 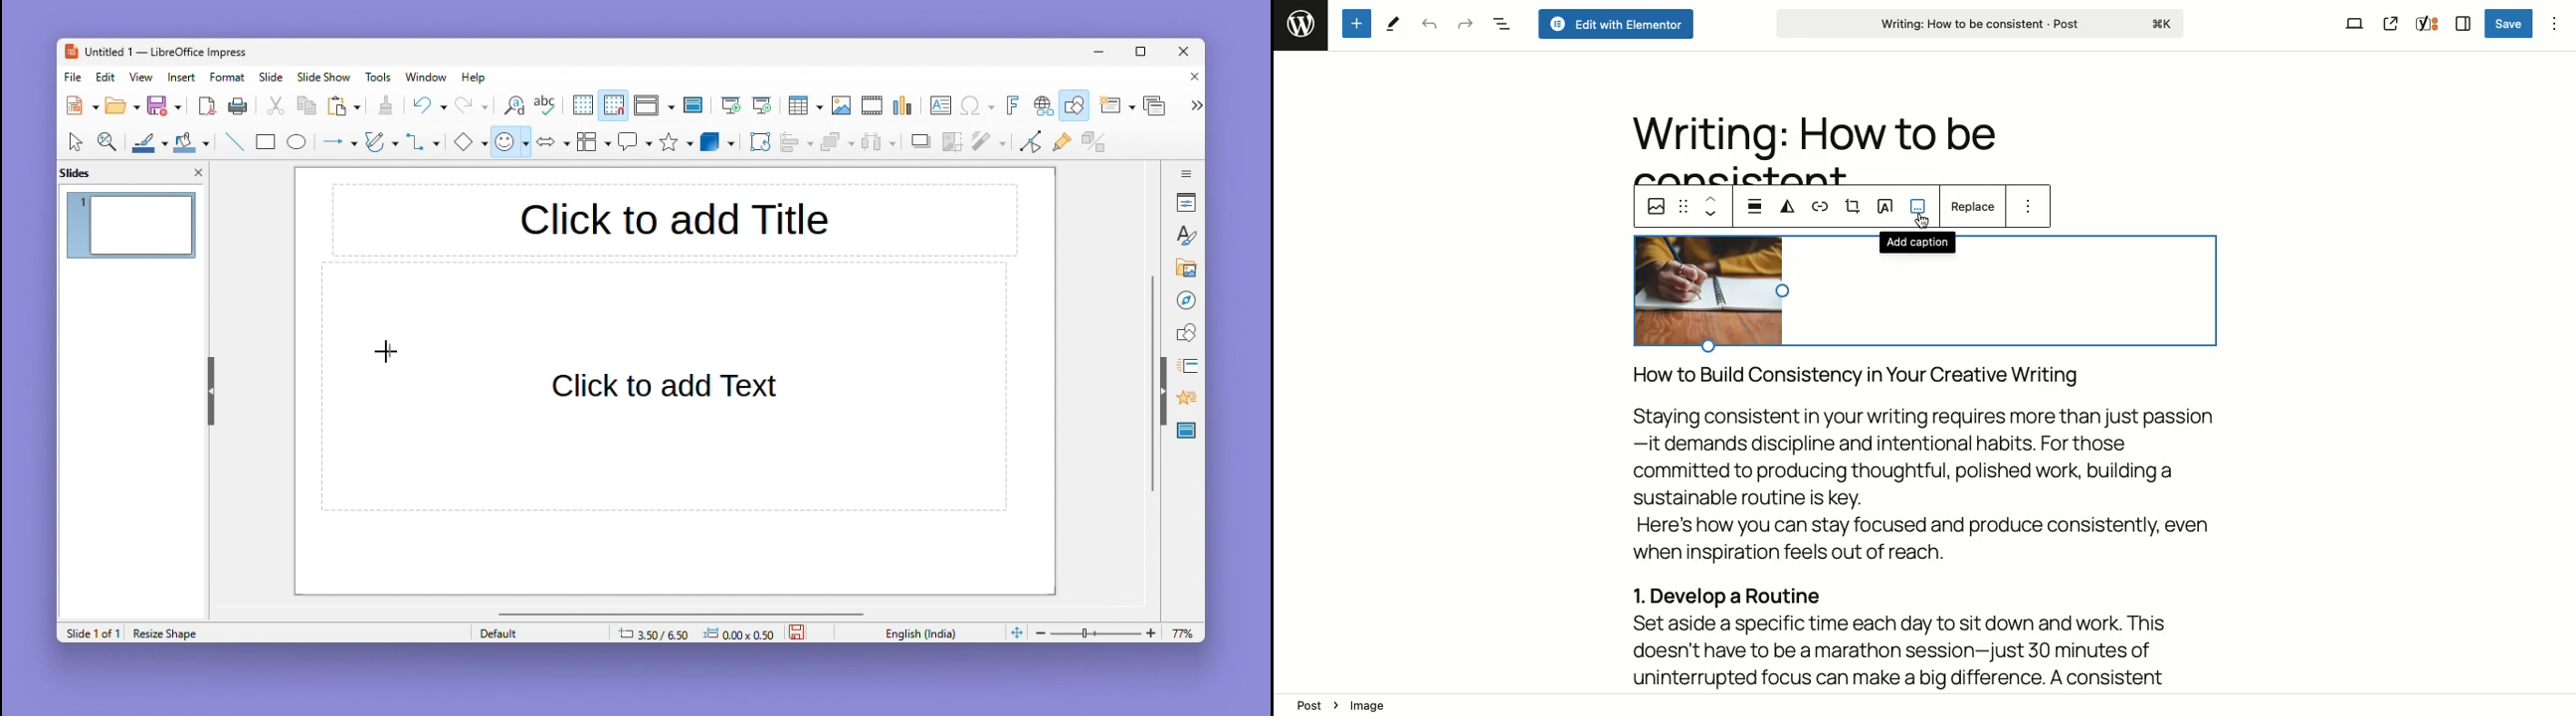 What do you see at coordinates (207, 107) in the screenshot?
I see `Export as PDF` at bounding box center [207, 107].